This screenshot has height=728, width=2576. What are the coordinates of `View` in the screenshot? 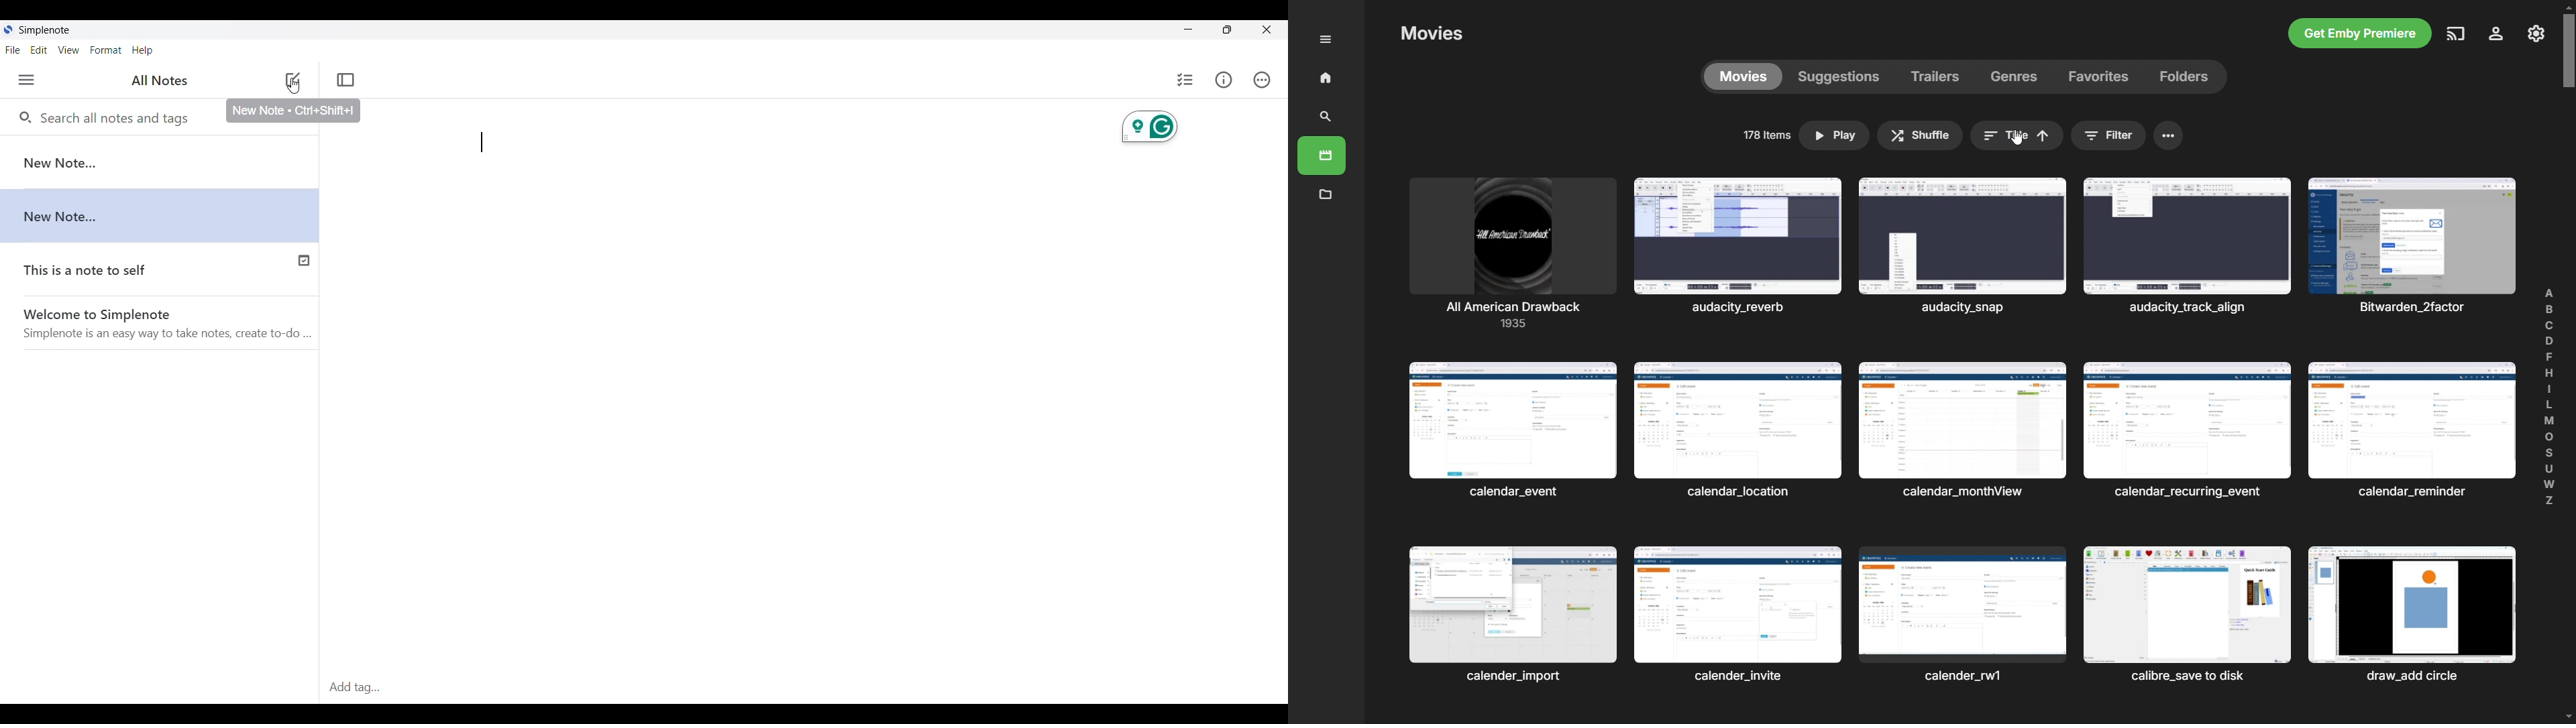 It's located at (69, 50).